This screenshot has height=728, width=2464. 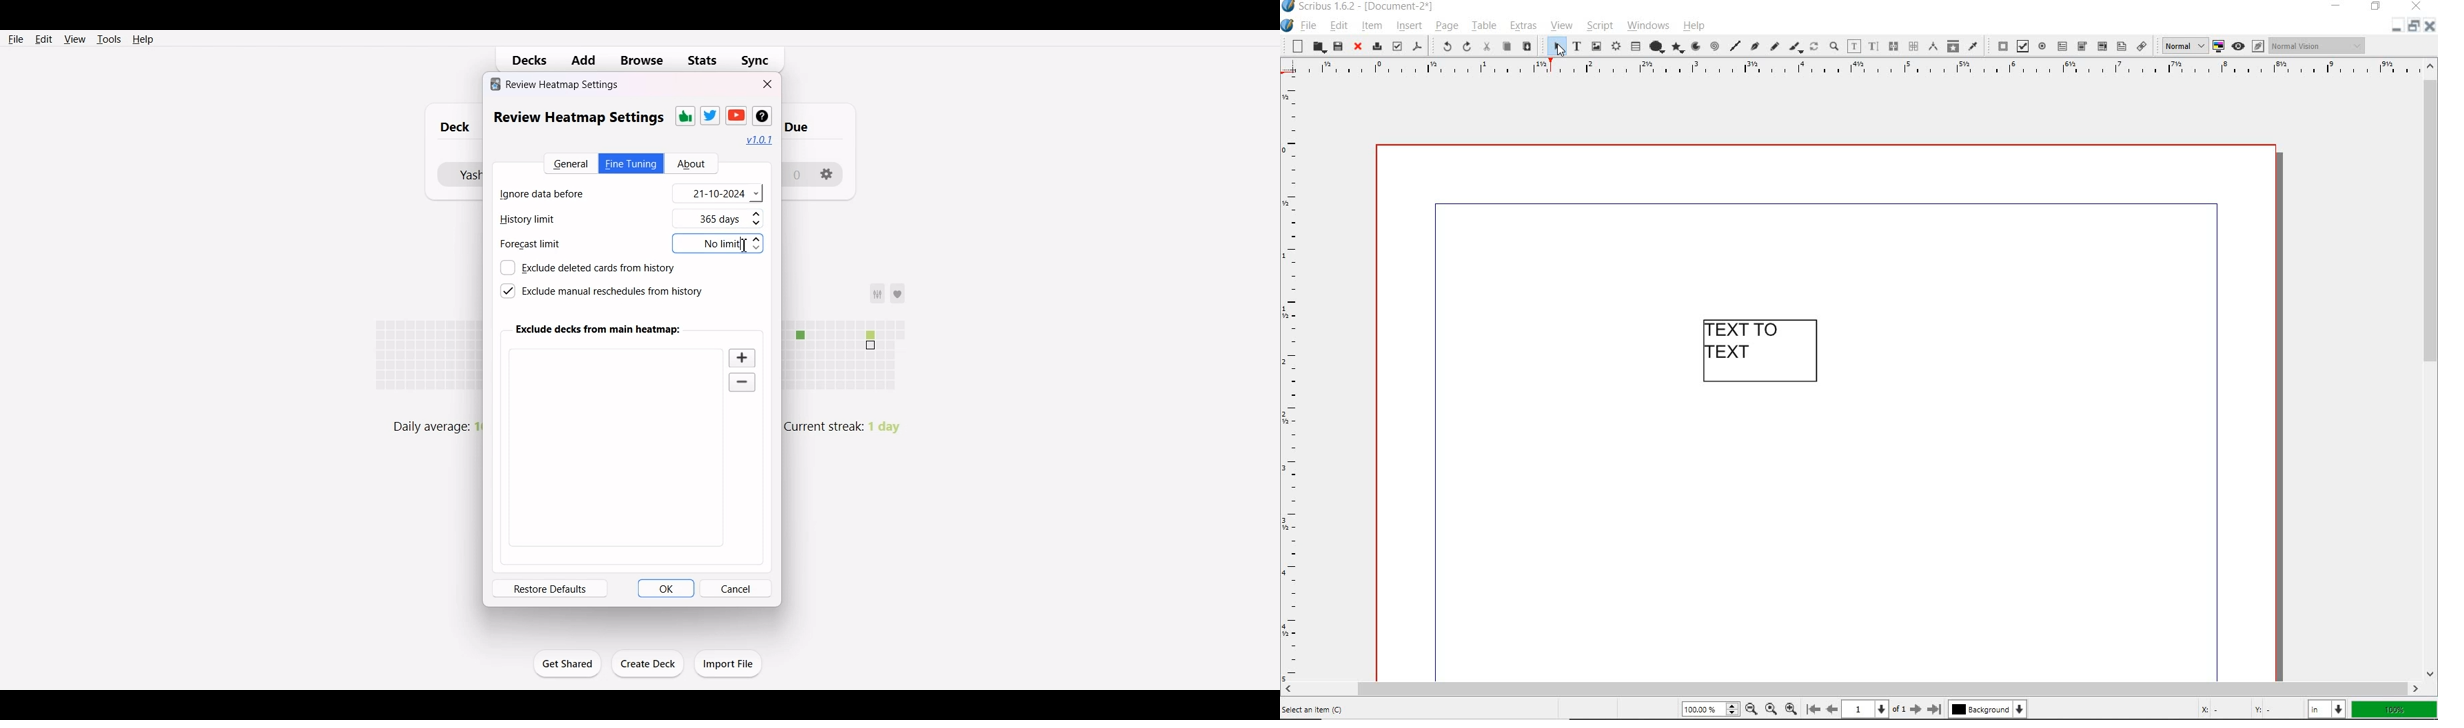 I want to click on Hyperlink, so click(x=760, y=140).